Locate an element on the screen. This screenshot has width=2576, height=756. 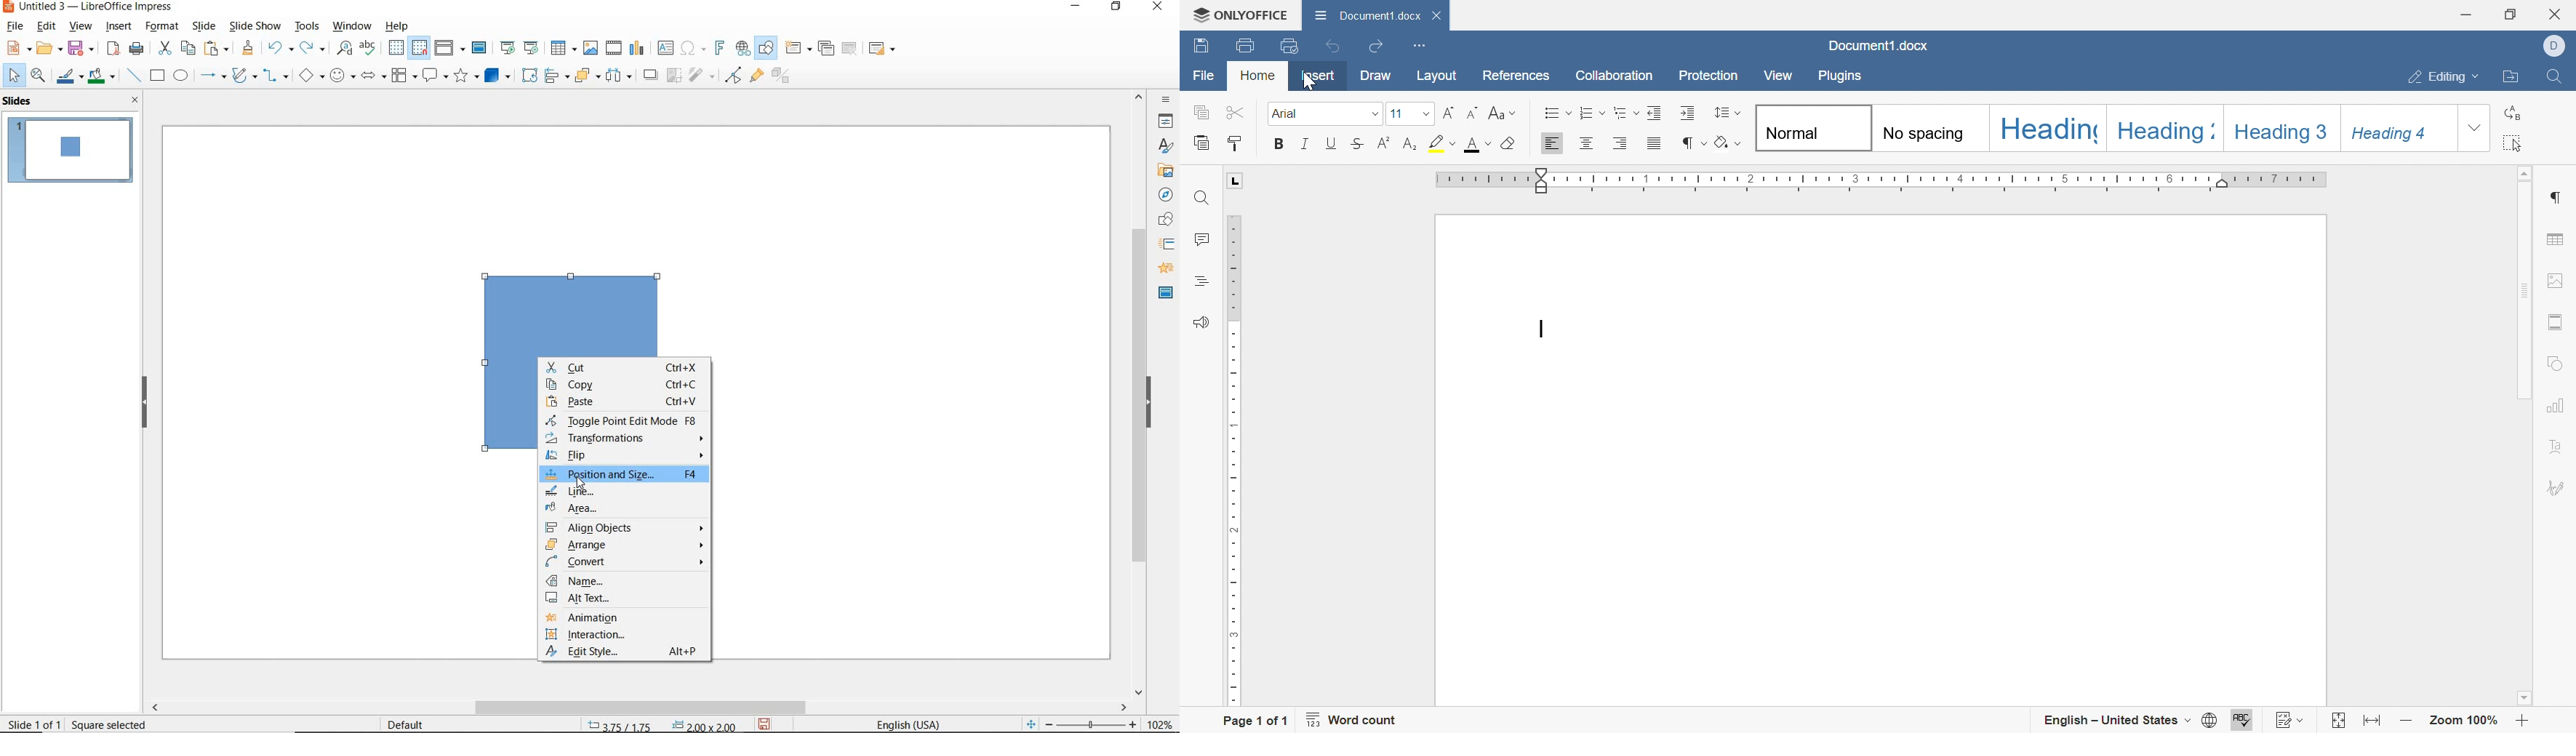
basic shapes is located at coordinates (310, 75).